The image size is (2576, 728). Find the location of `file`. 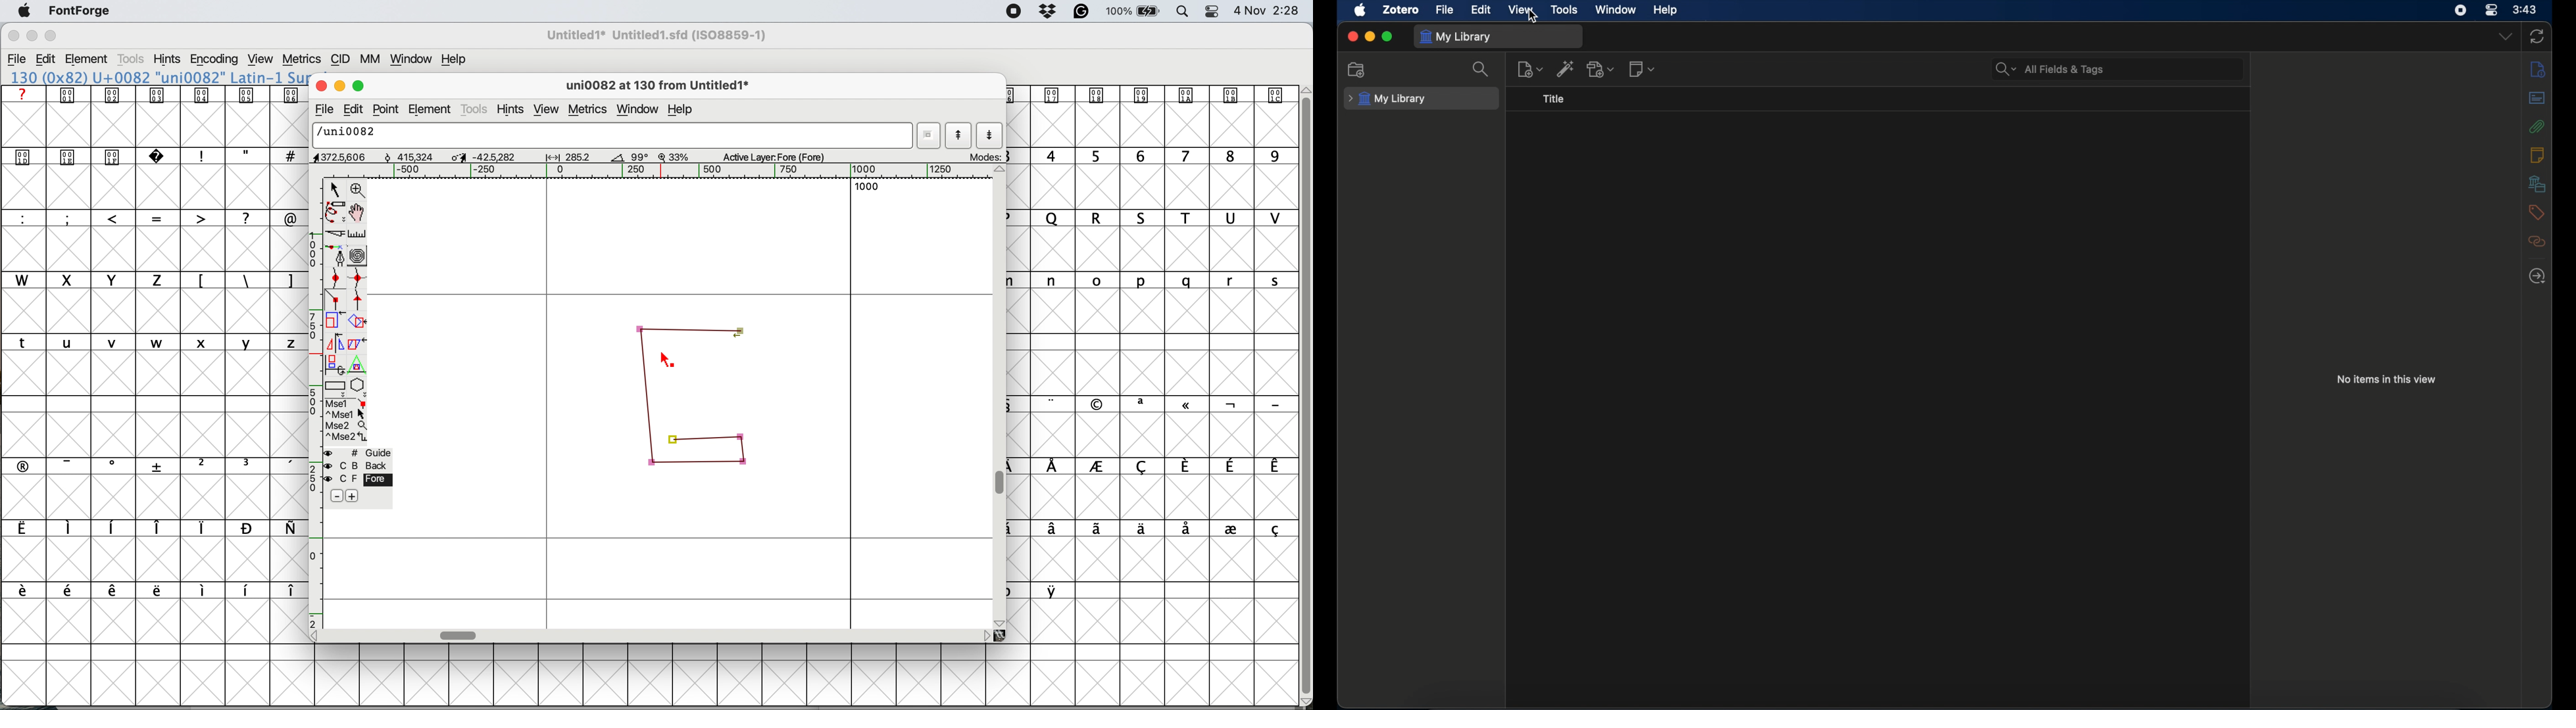

file is located at coordinates (322, 110).